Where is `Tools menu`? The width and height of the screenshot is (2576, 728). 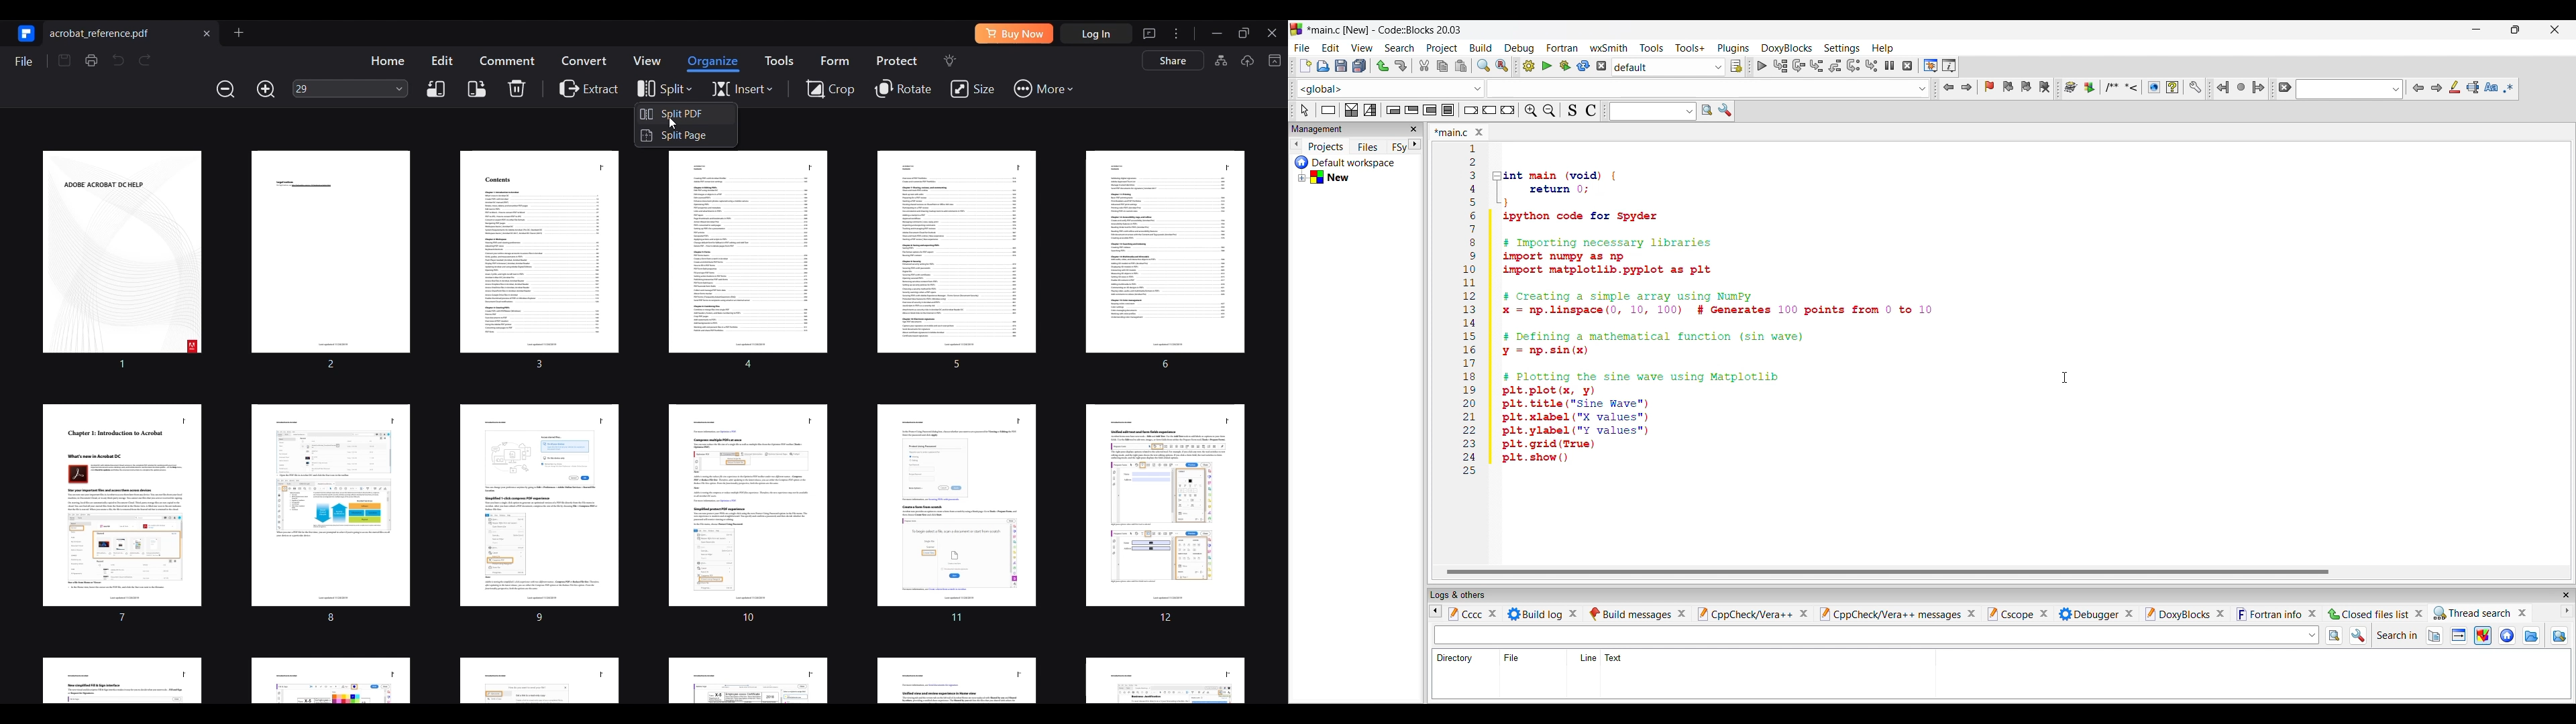 Tools menu is located at coordinates (1652, 48).